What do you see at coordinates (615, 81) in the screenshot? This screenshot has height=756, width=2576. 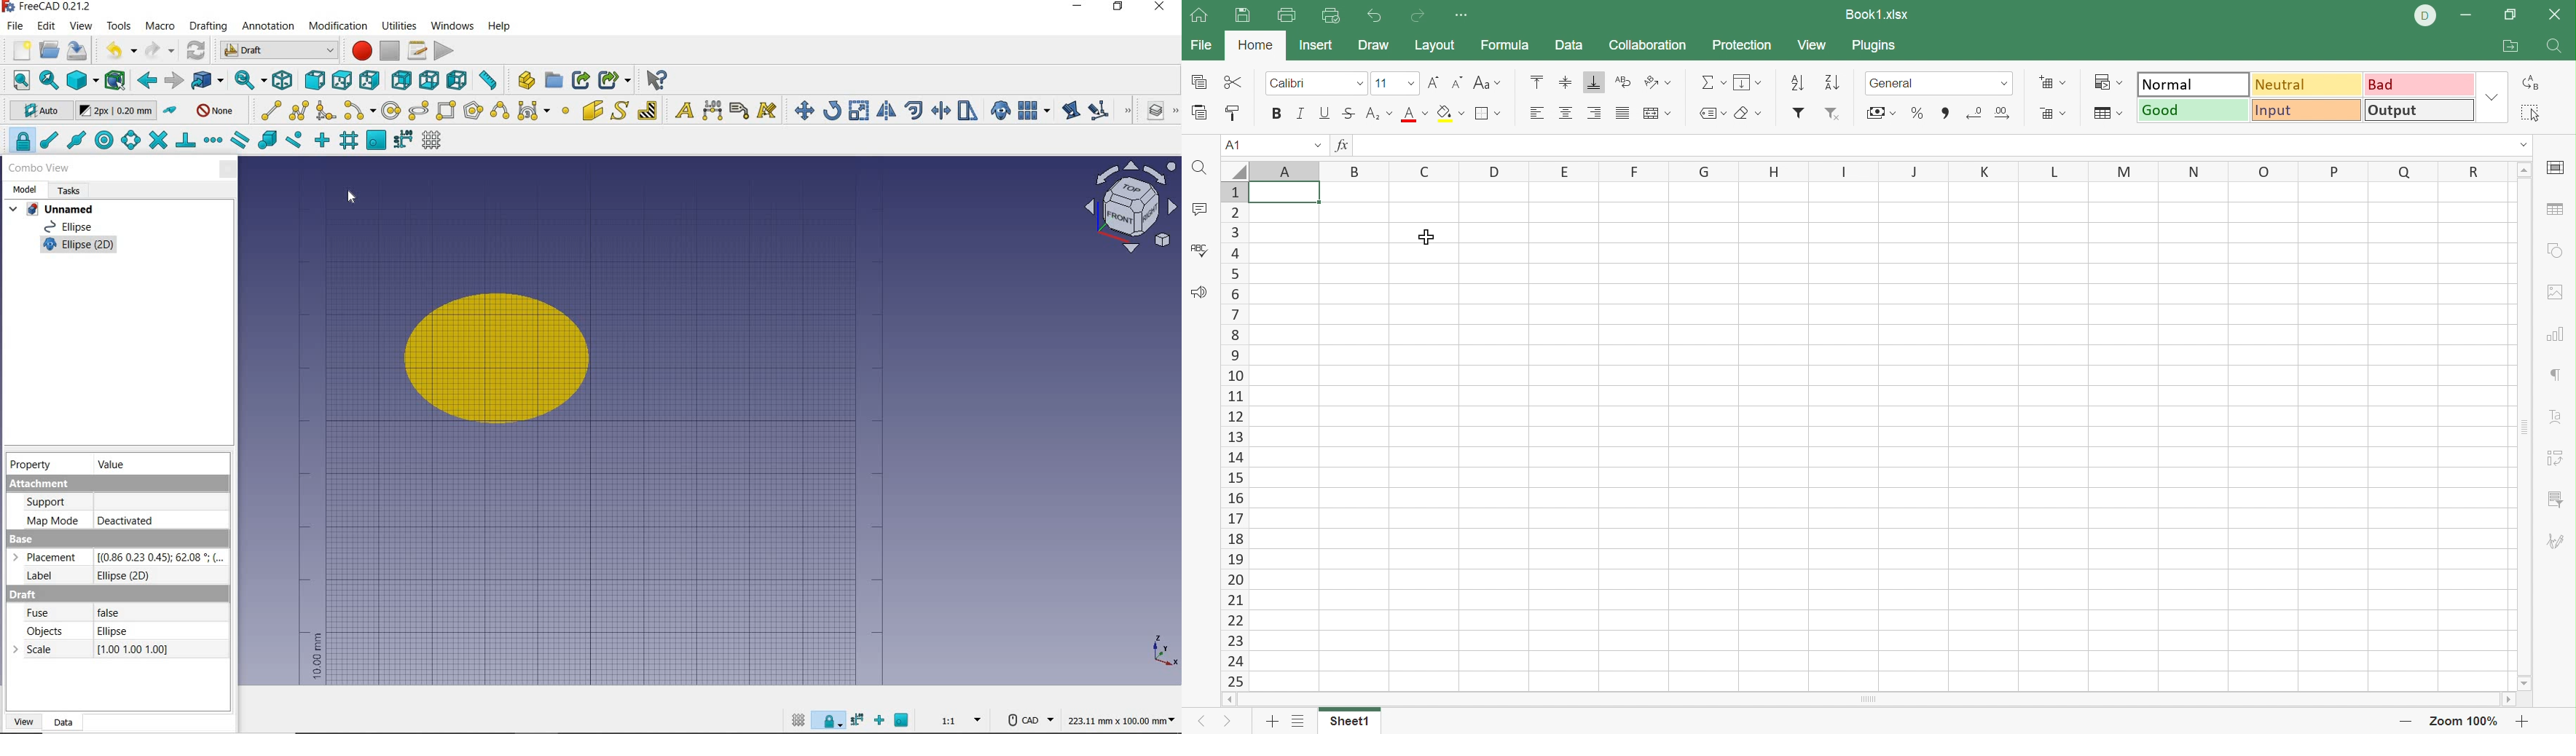 I see `make sub-link` at bounding box center [615, 81].